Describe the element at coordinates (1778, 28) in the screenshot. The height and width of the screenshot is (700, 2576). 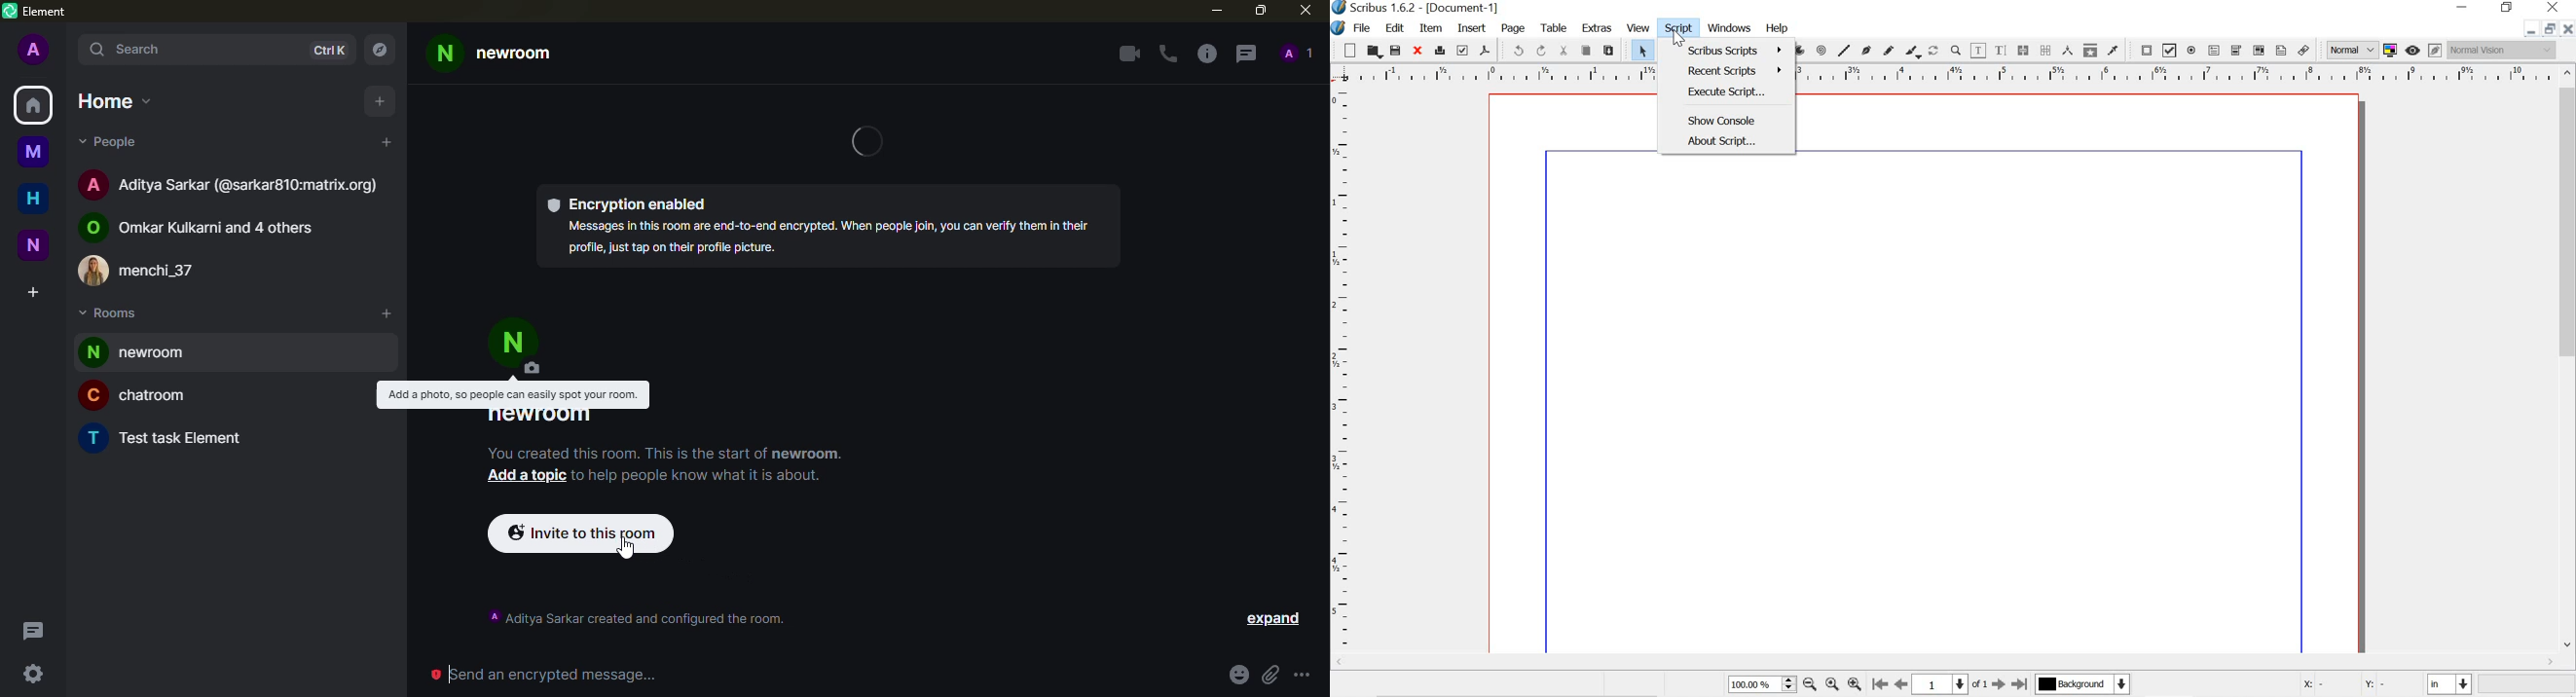
I see `Help` at that location.